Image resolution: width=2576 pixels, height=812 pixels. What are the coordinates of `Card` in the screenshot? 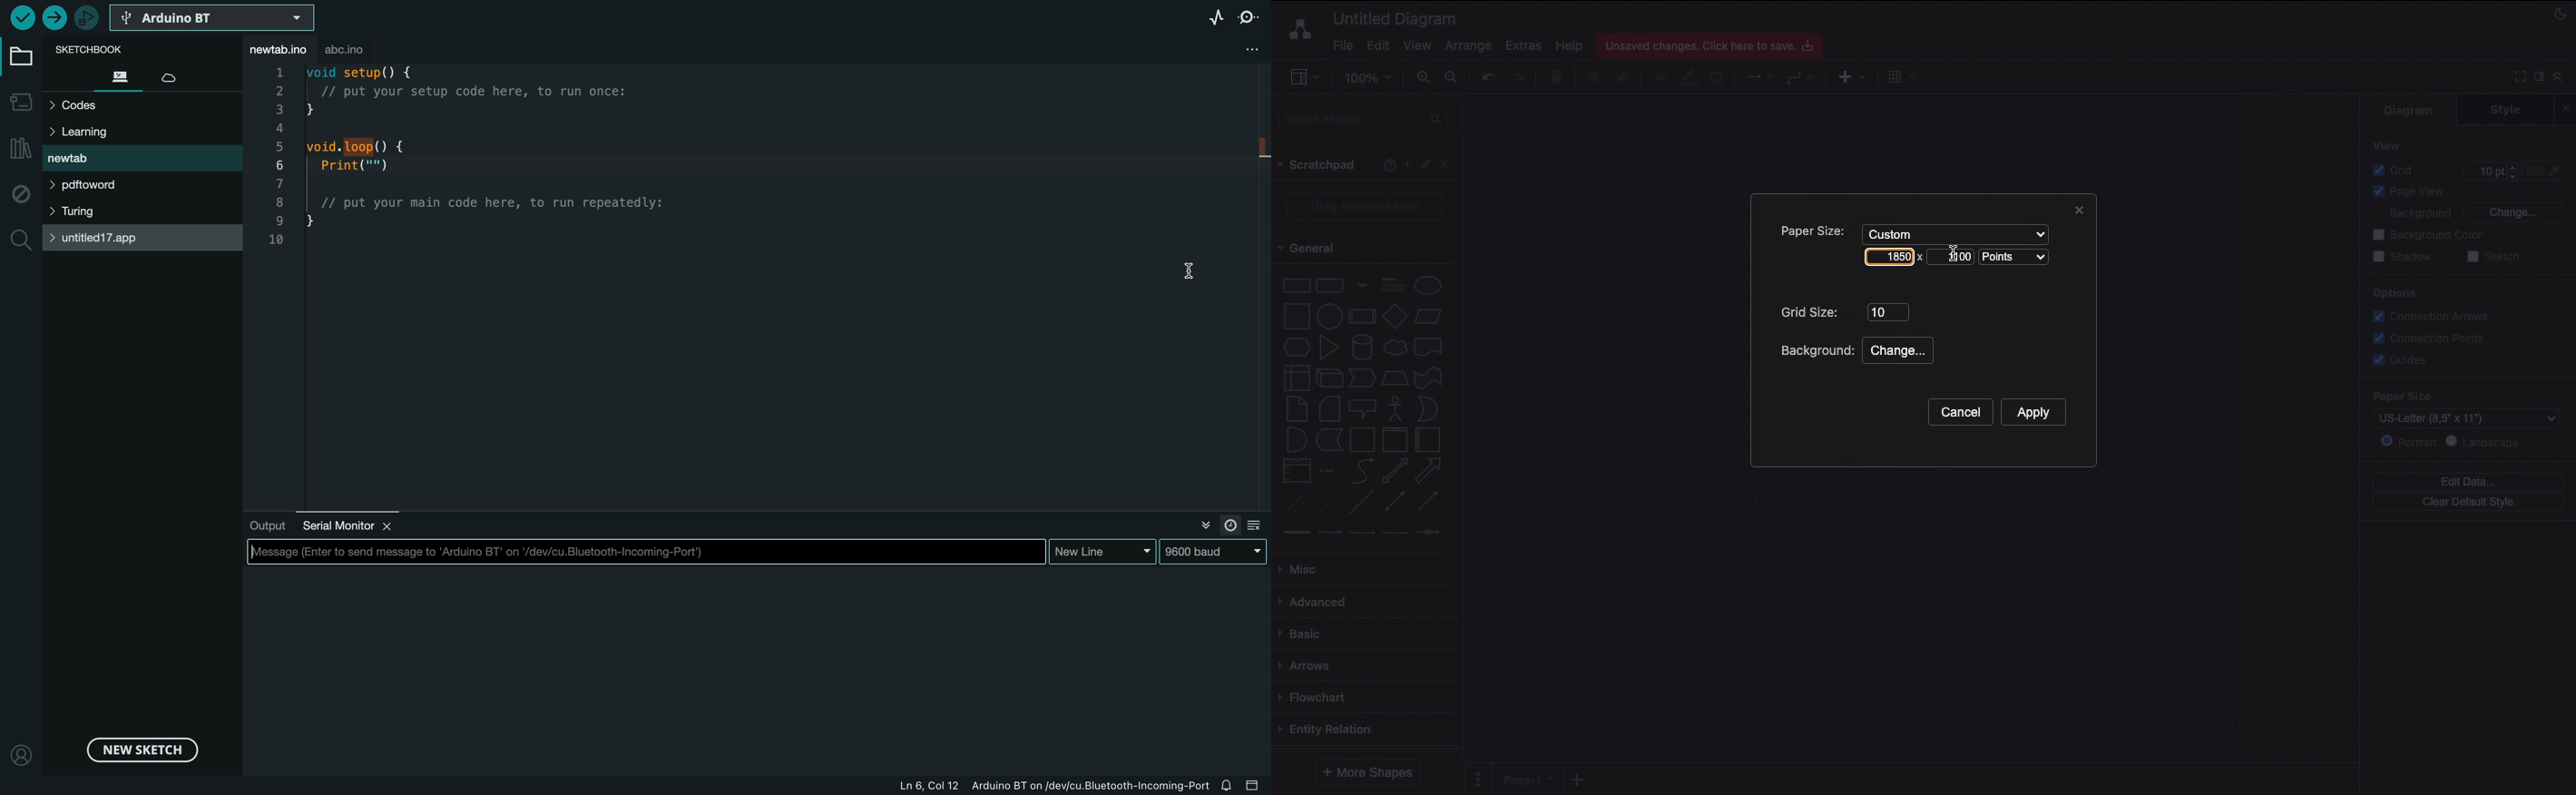 It's located at (1329, 408).